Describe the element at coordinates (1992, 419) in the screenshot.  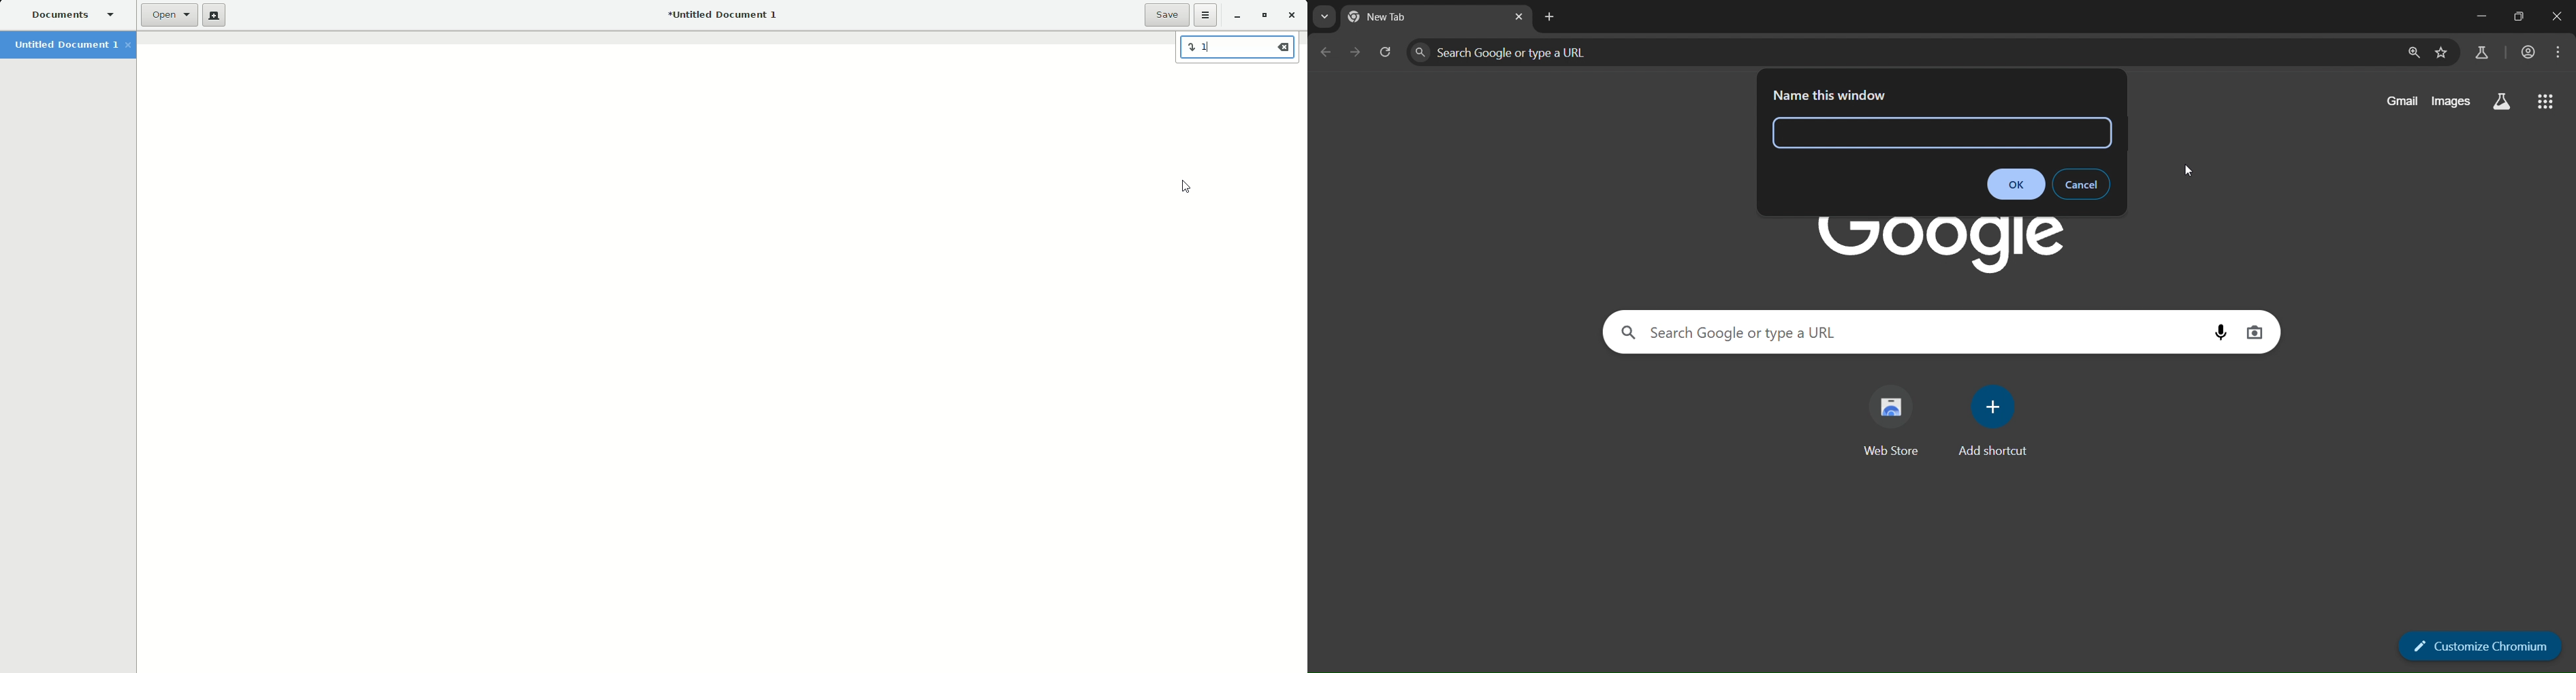
I see `add shortcut` at that location.